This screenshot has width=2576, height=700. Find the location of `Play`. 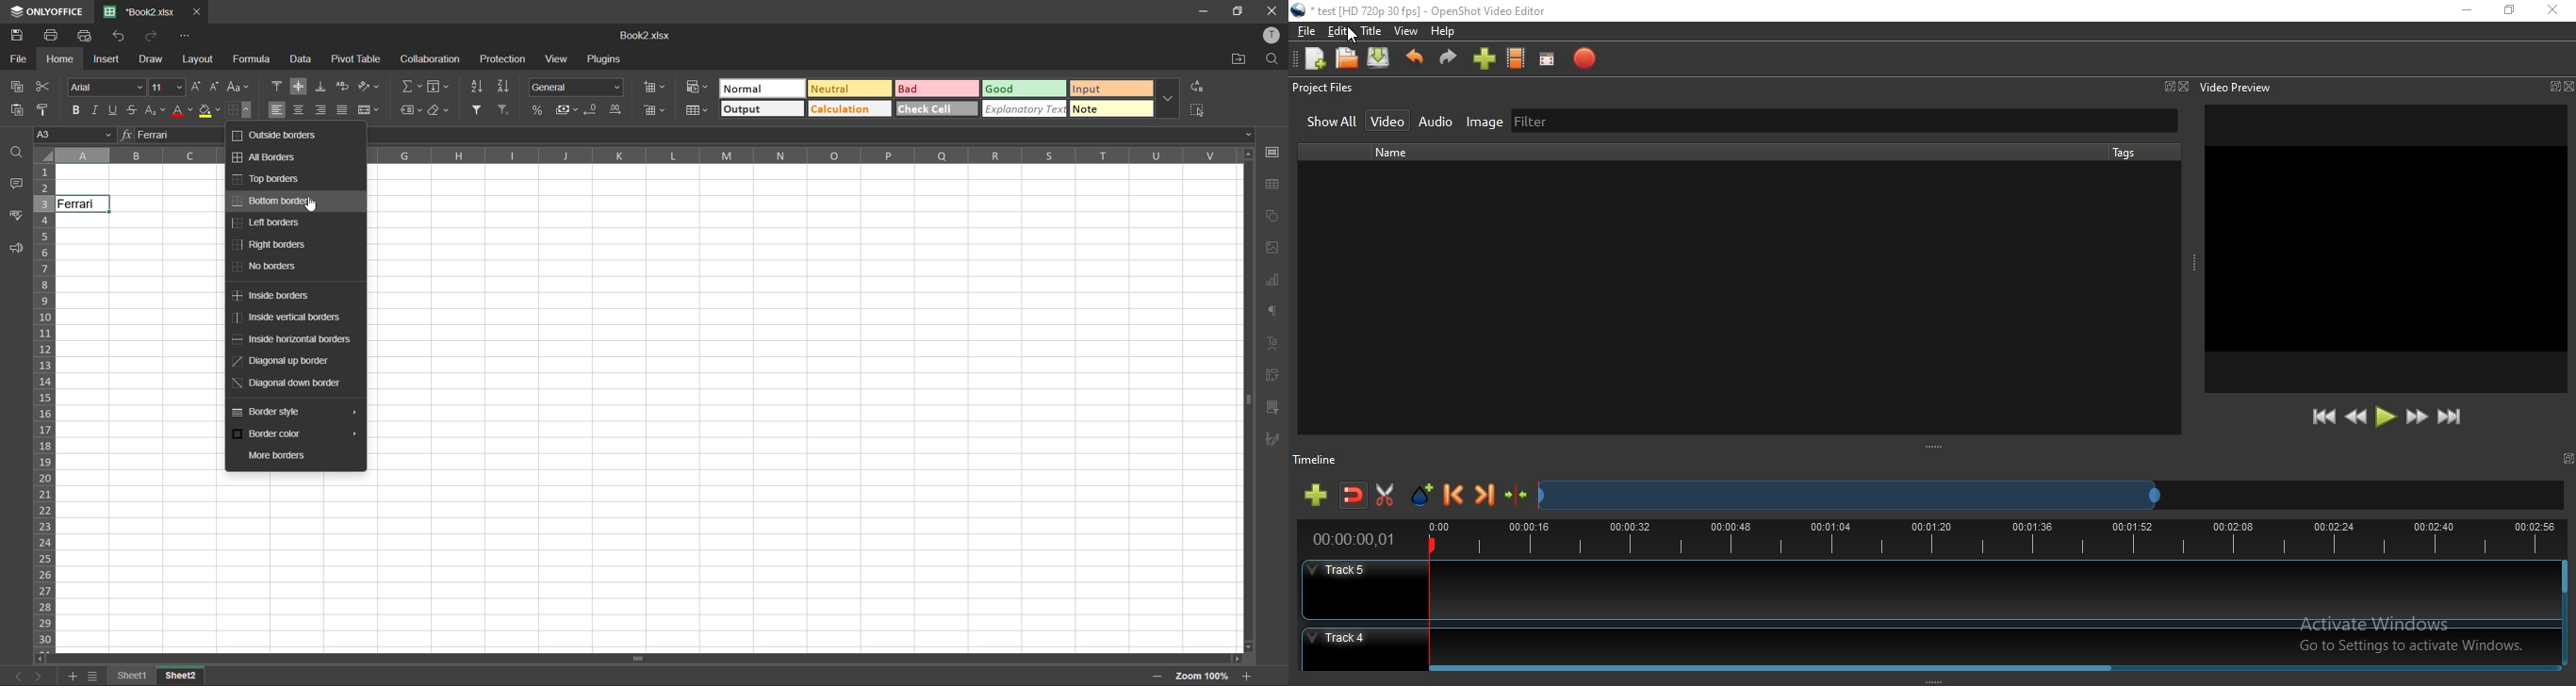

Play is located at coordinates (2386, 417).